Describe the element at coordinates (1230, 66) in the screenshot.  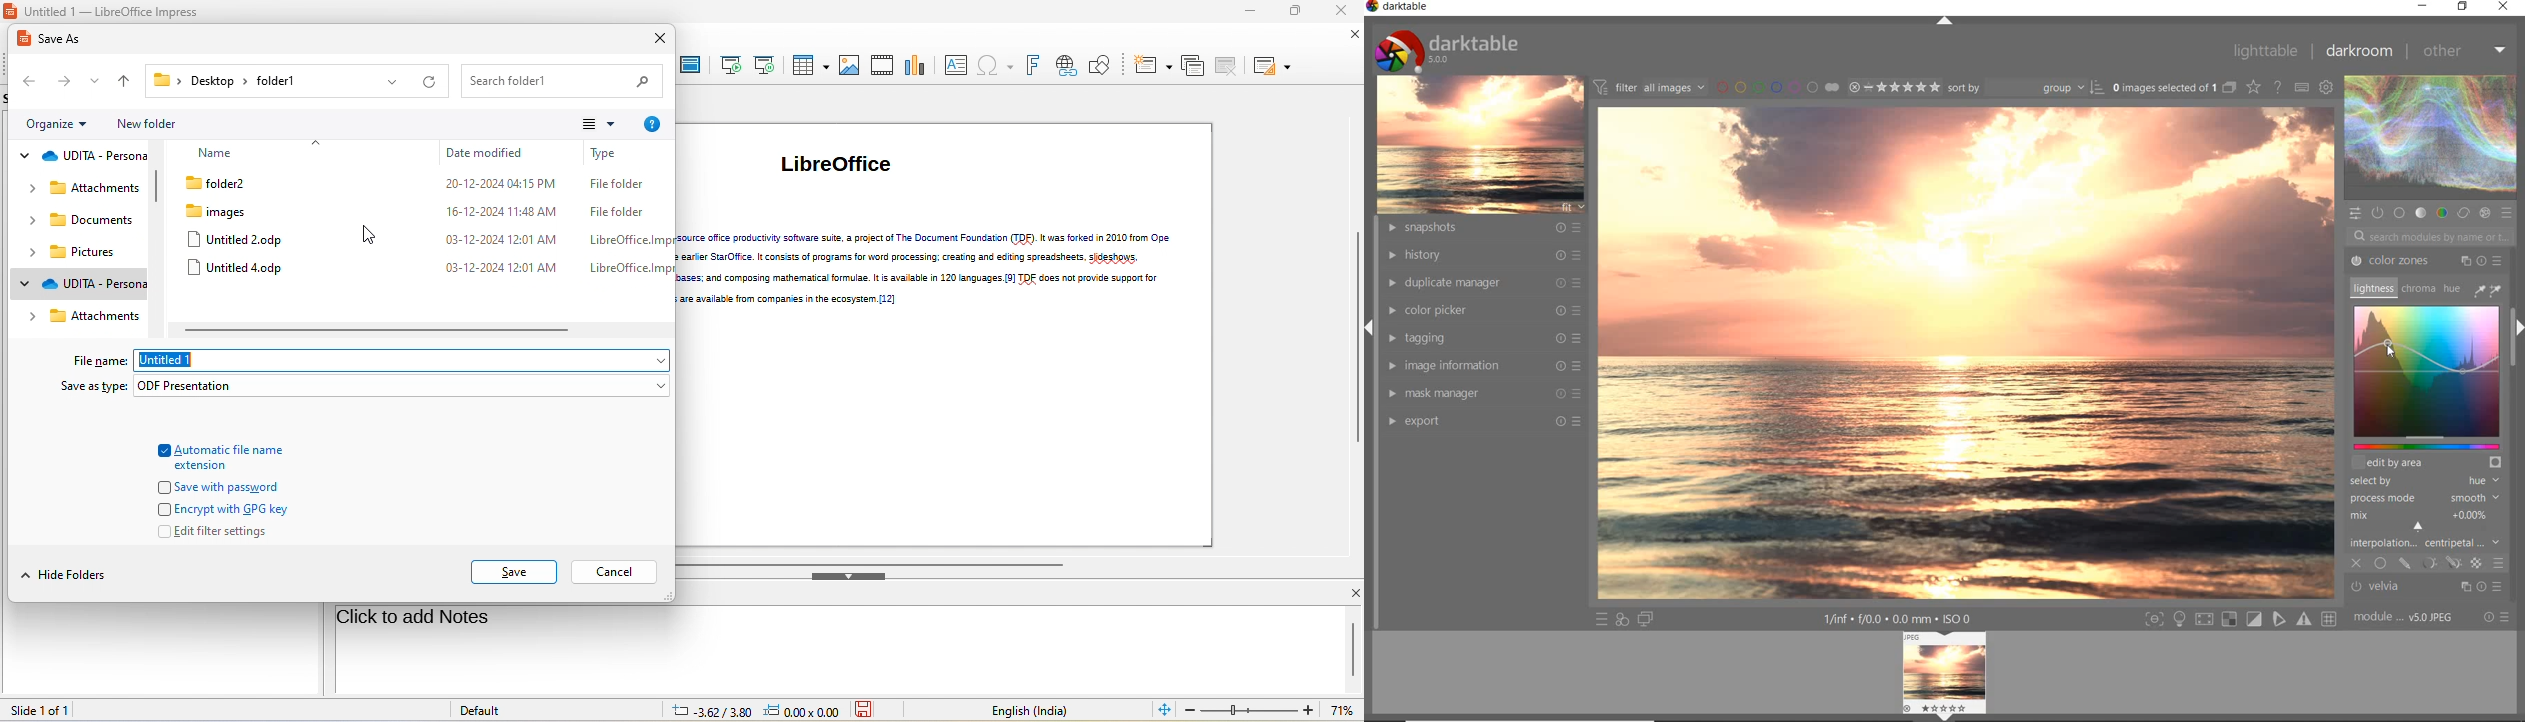
I see `delete slide` at that location.